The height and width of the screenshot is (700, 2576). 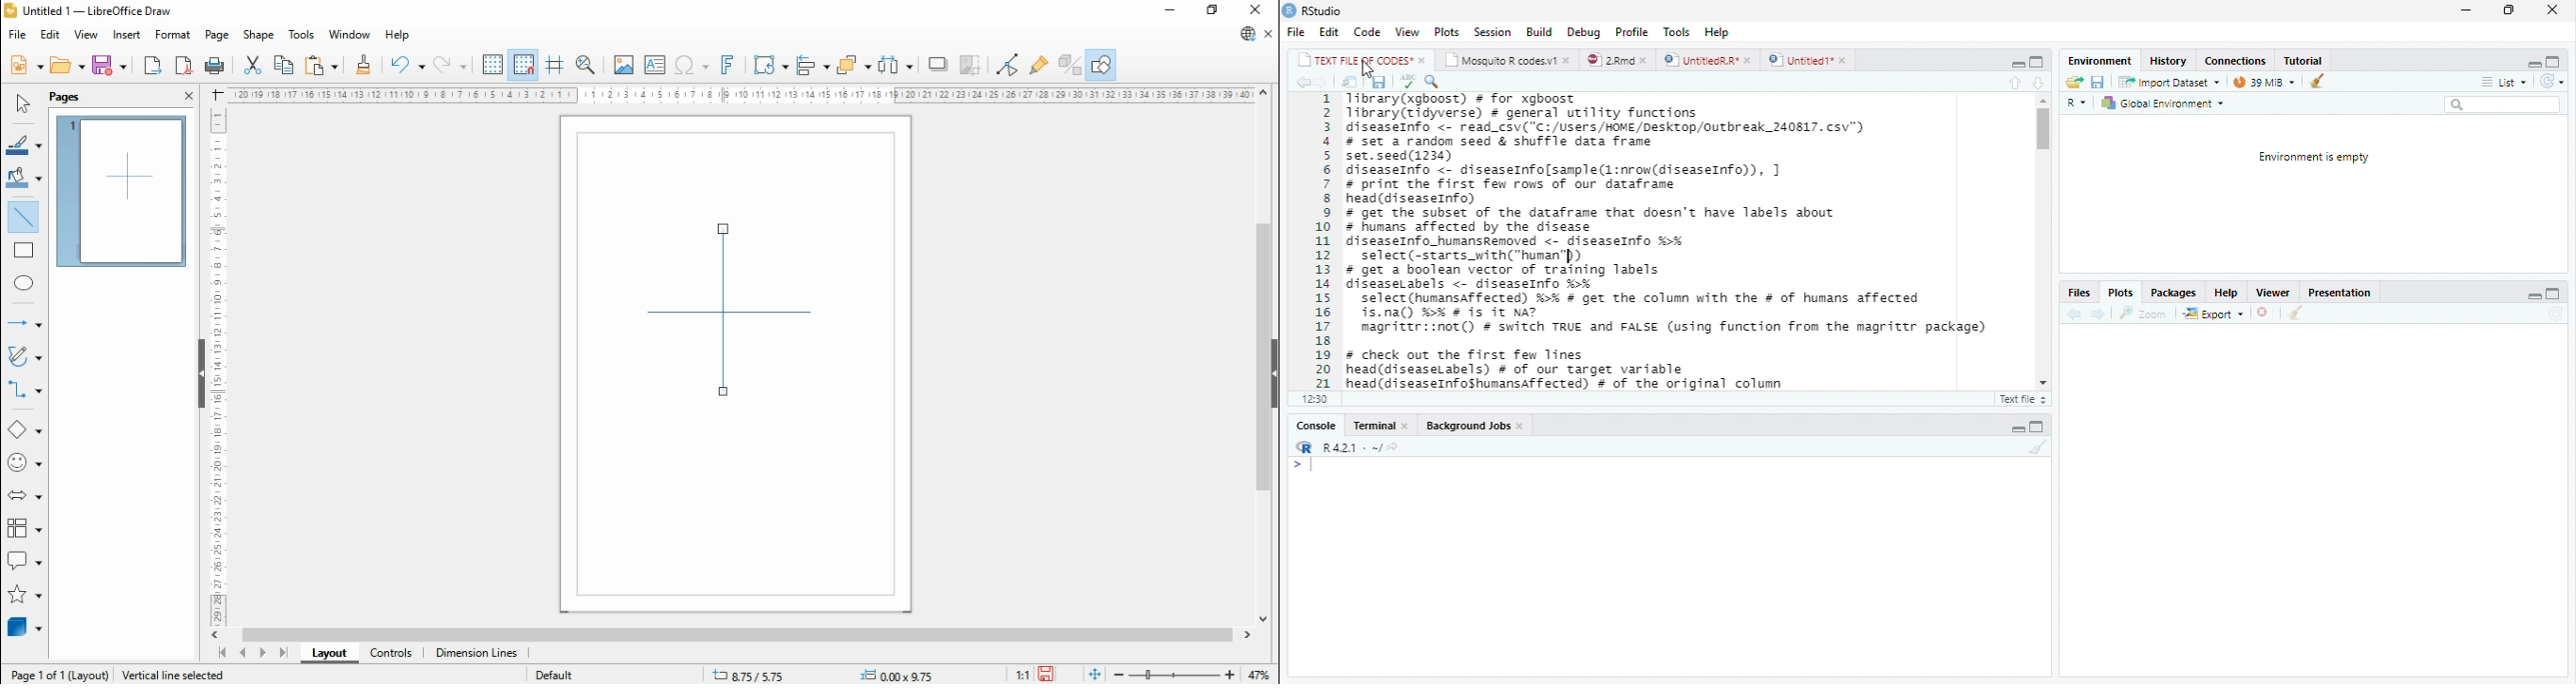 What do you see at coordinates (1569, 369) in the screenshot?
I see `# check out the first few Tines
head(diseaseLabels) # of our target variable
head(diseaseInfoShumansaffected) # of the original column` at bounding box center [1569, 369].